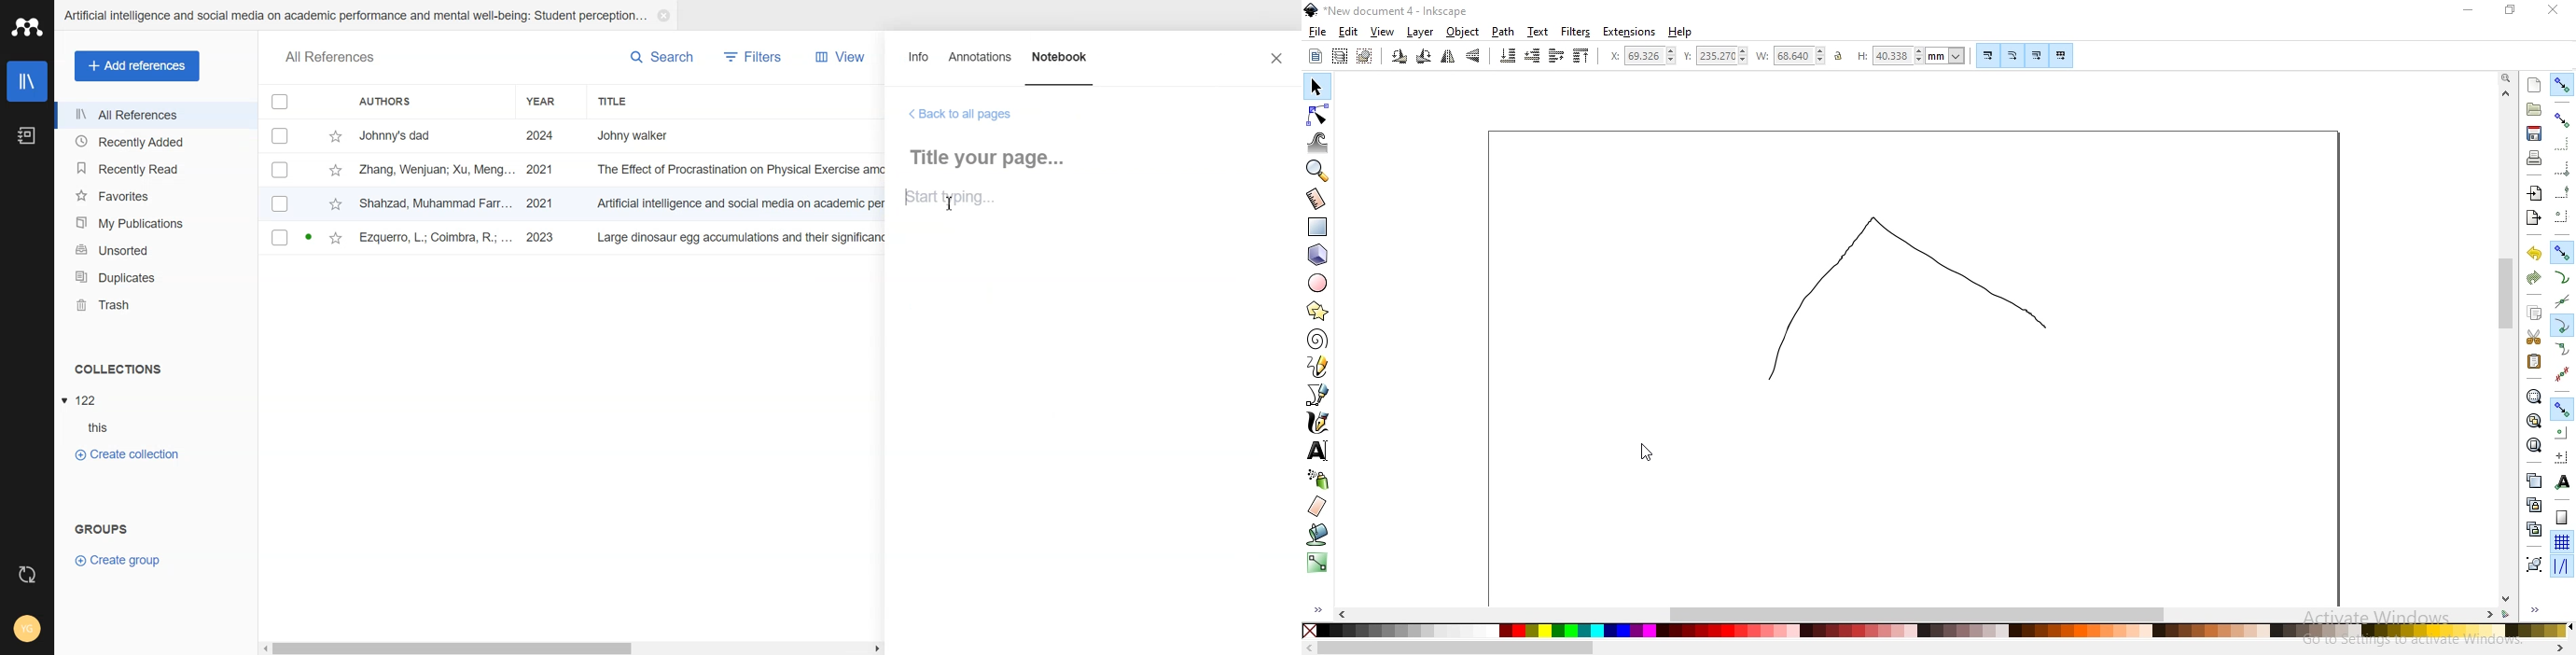  I want to click on ezquerro, l.; coimbra, r.; ..., so click(437, 239).